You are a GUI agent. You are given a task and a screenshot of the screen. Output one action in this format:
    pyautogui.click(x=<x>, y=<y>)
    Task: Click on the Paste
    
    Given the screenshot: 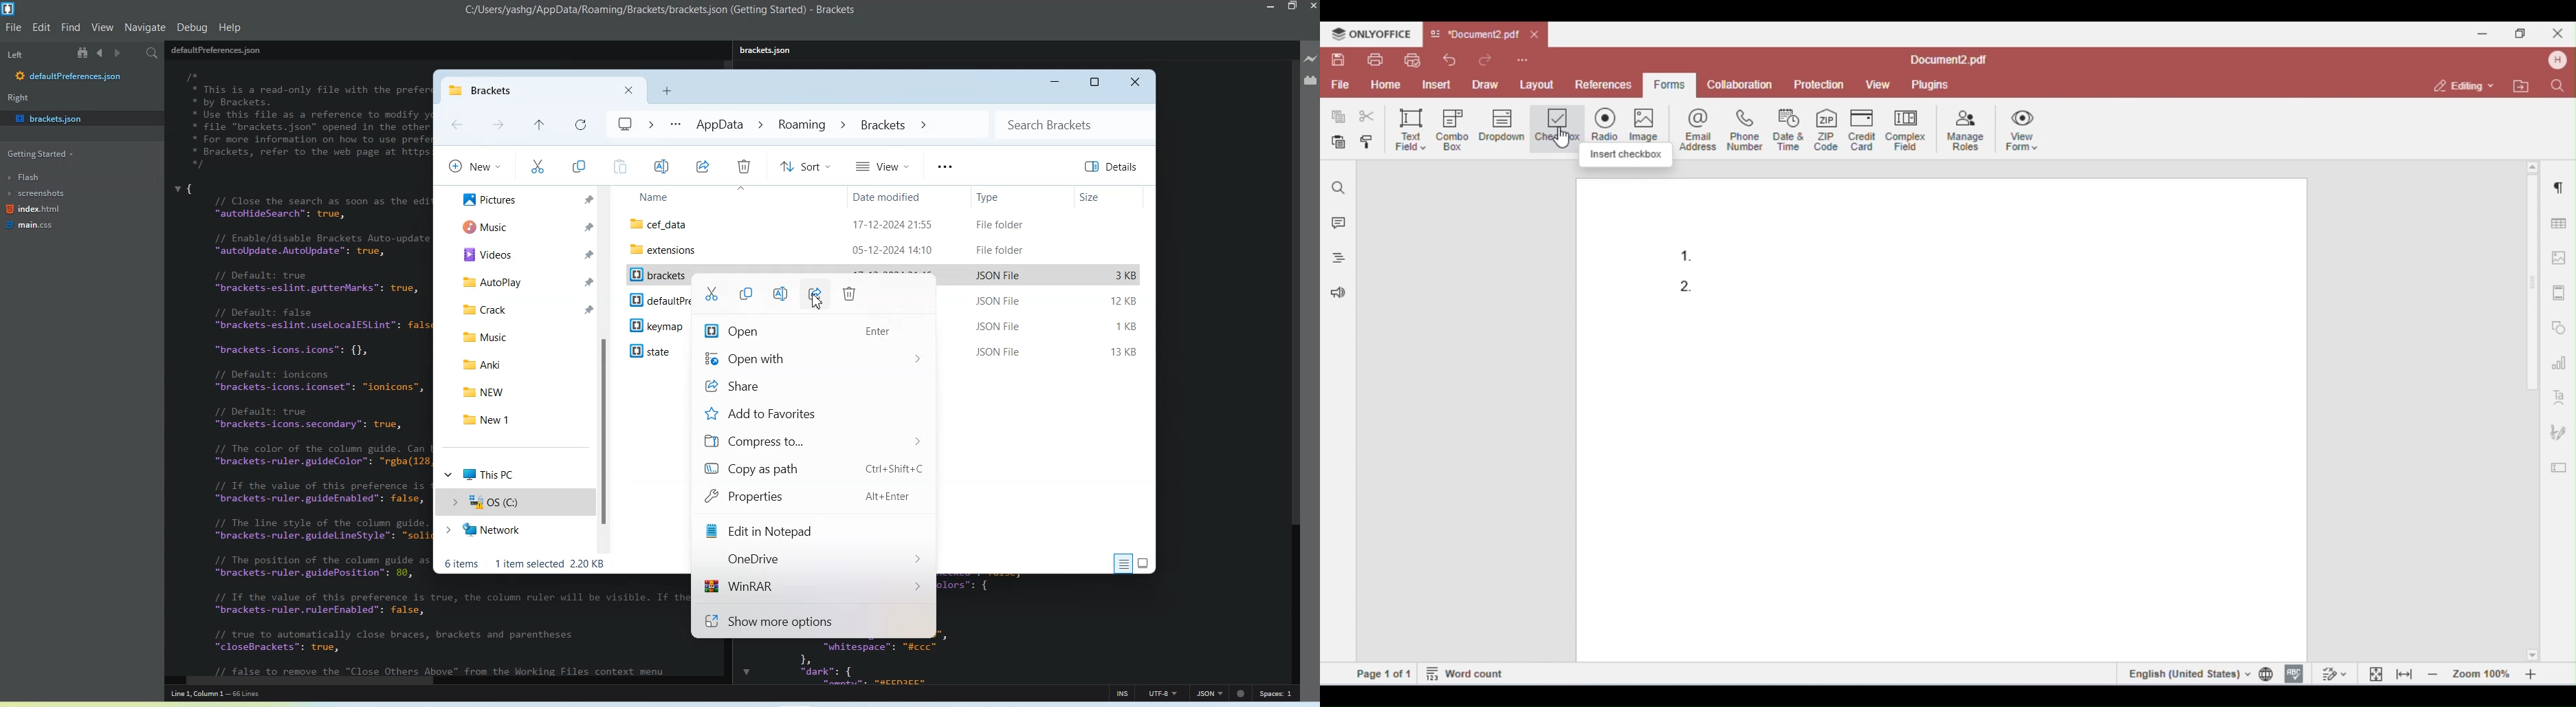 What is the action you would take?
    pyautogui.click(x=619, y=166)
    